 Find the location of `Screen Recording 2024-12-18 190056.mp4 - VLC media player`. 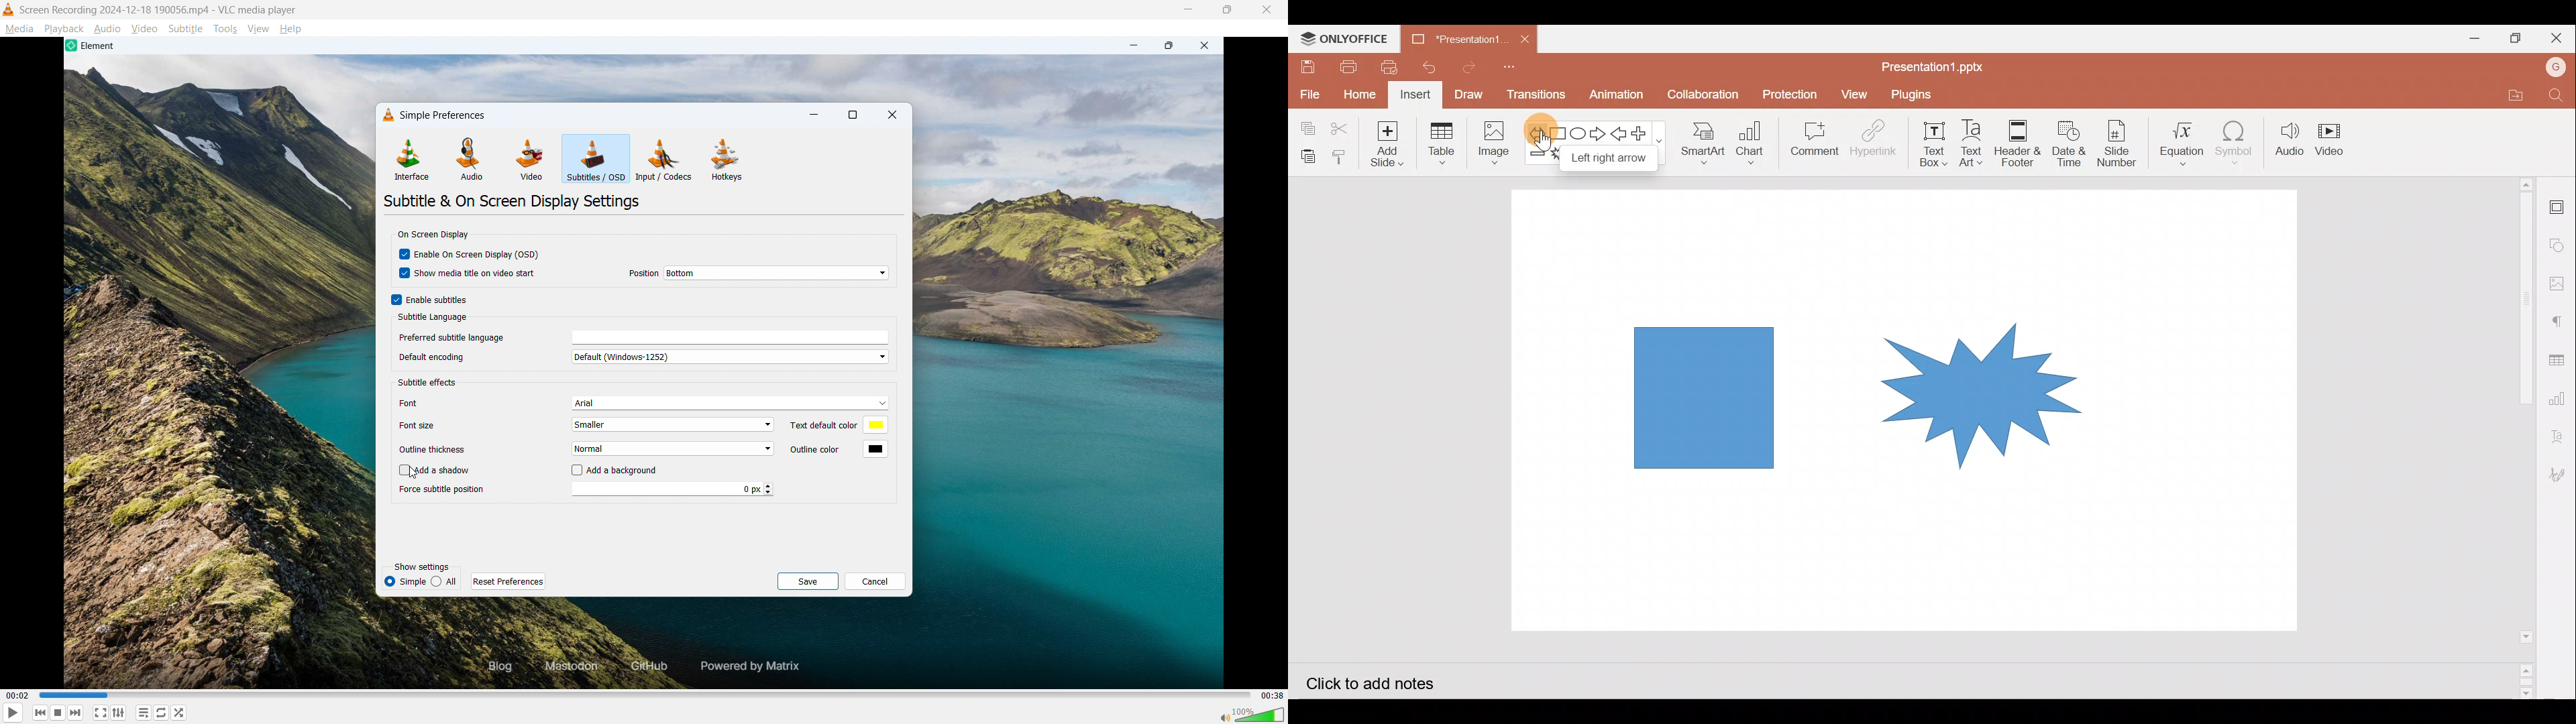

Screen Recording 2024-12-18 190056.mp4 - VLC media player is located at coordinates (159, 9).